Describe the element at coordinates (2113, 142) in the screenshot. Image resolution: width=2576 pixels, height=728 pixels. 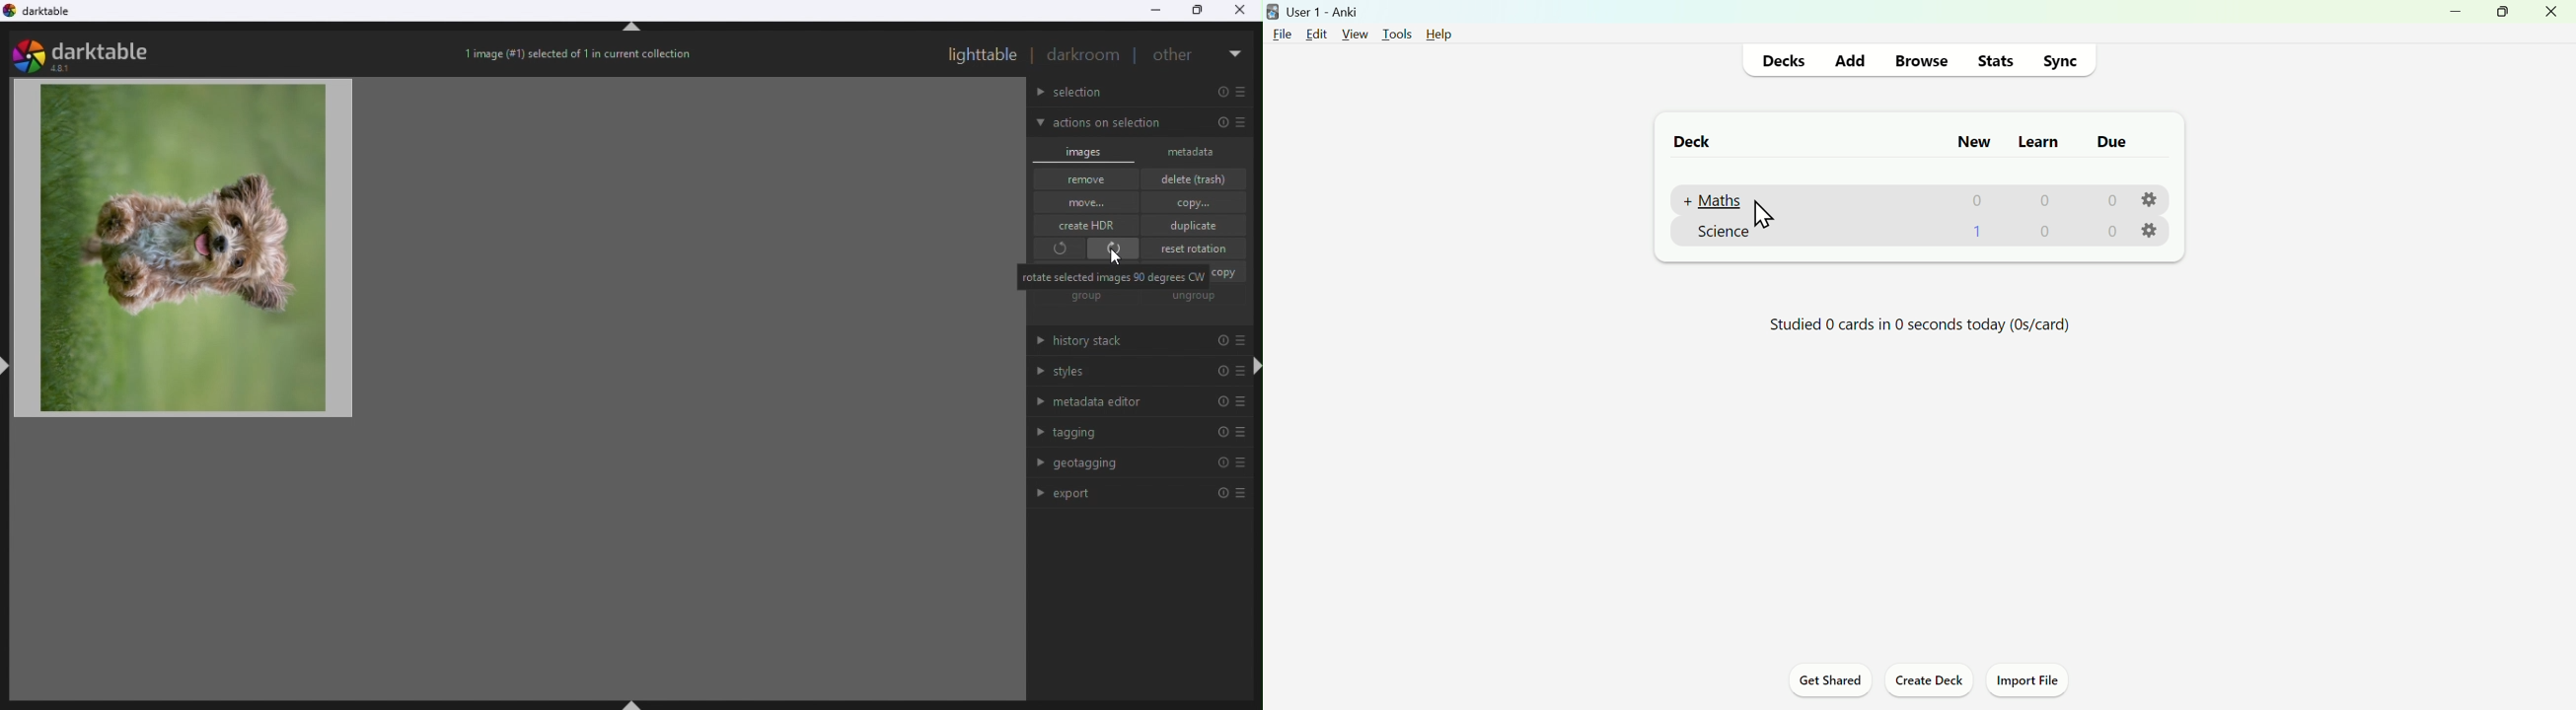
I see `due` at that location.